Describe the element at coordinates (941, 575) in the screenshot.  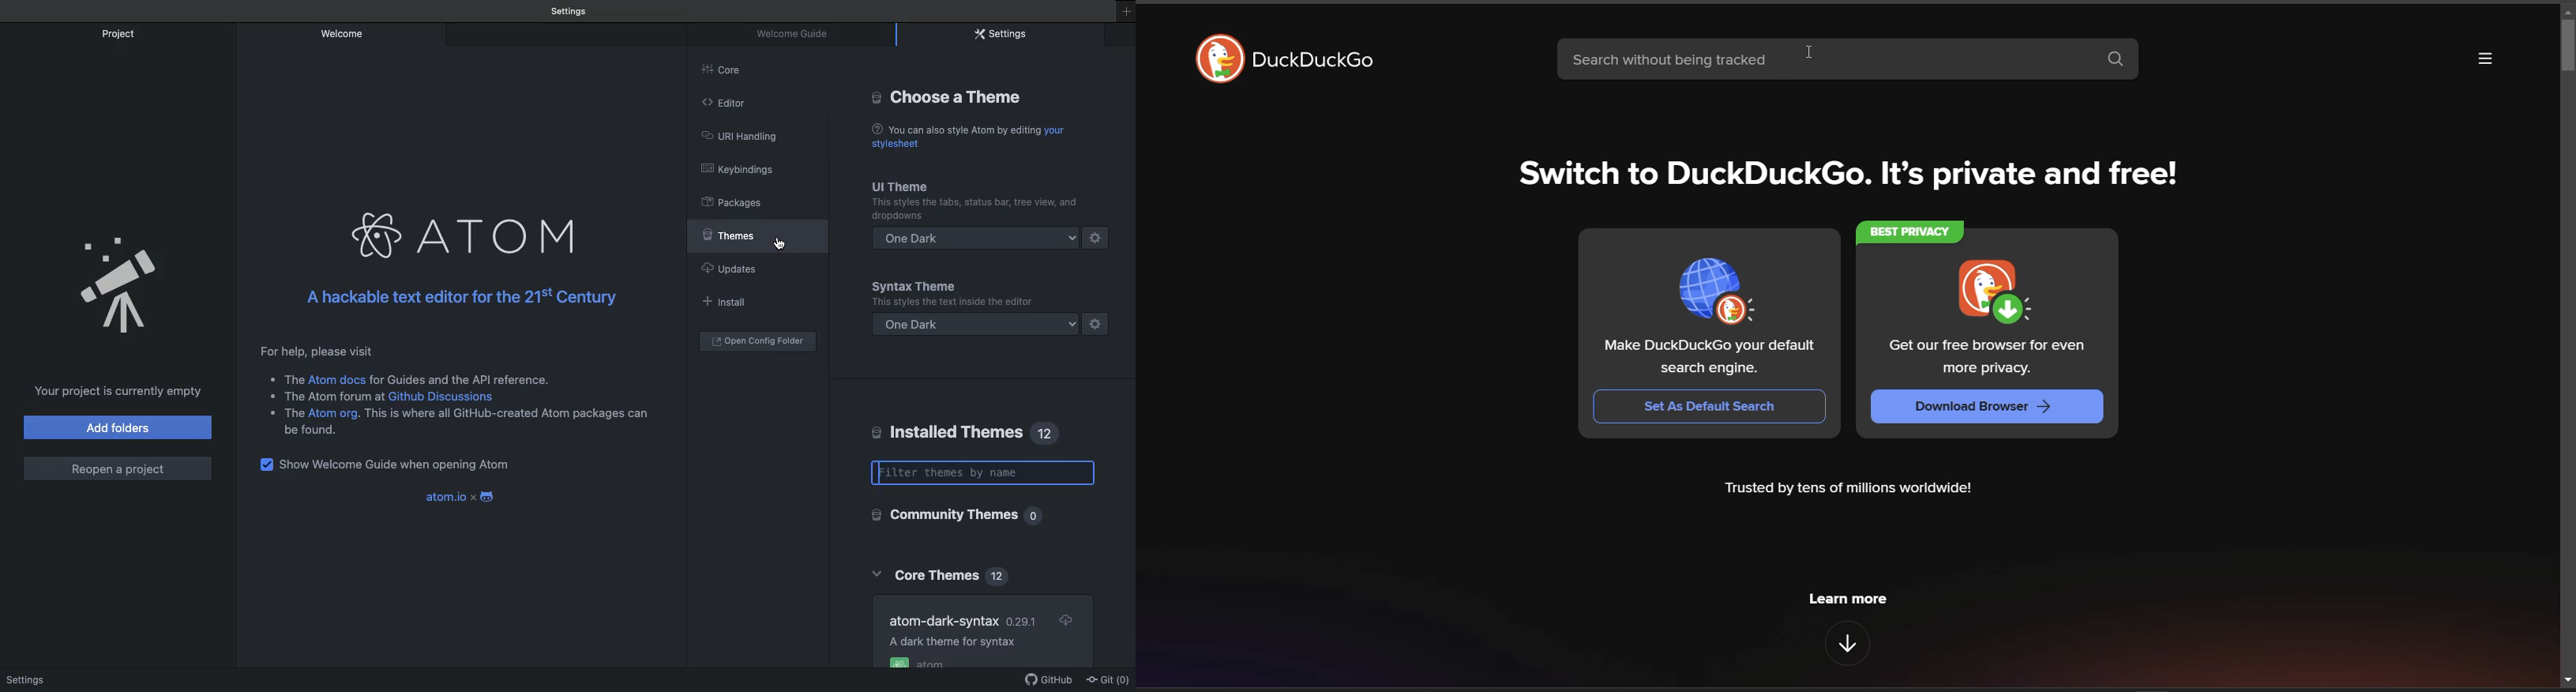
I see `Core themes` at that location.